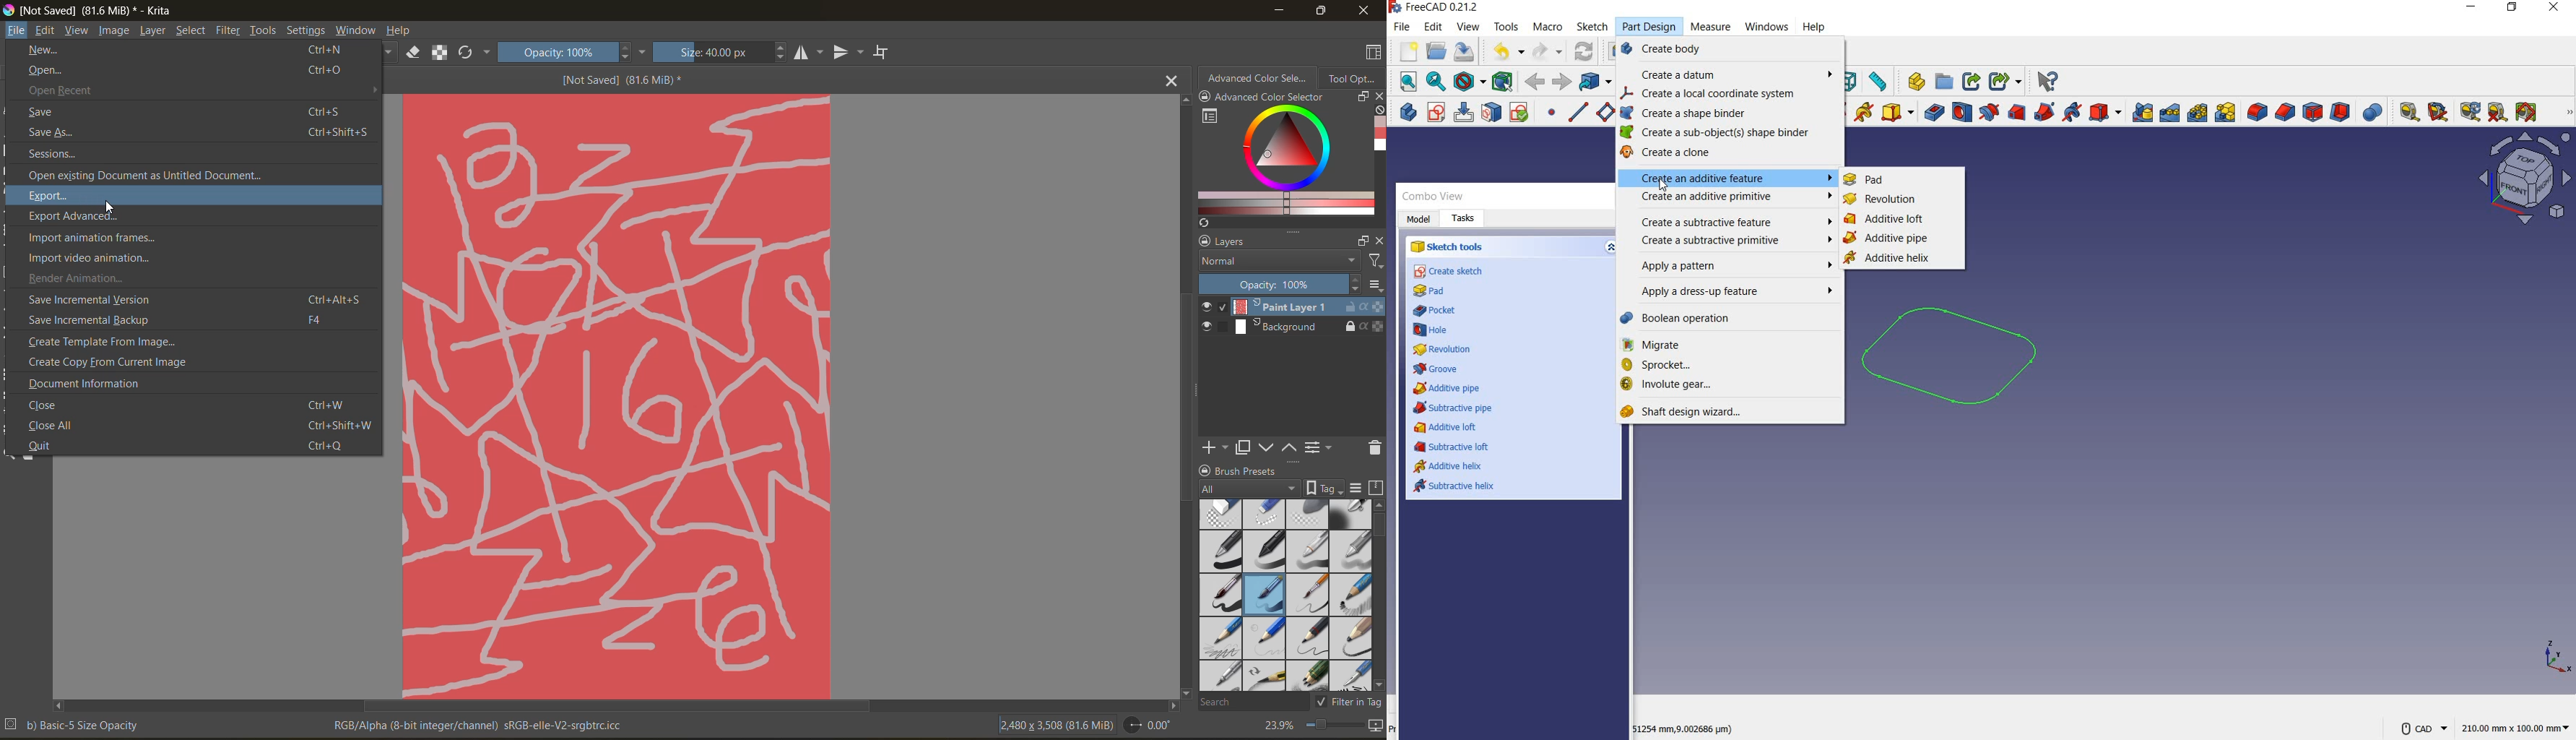 This screenshot has width=2576, height=756. Describe the element at coordinates (2142, 114) in the screenshot. I see `mirrored` at that location.